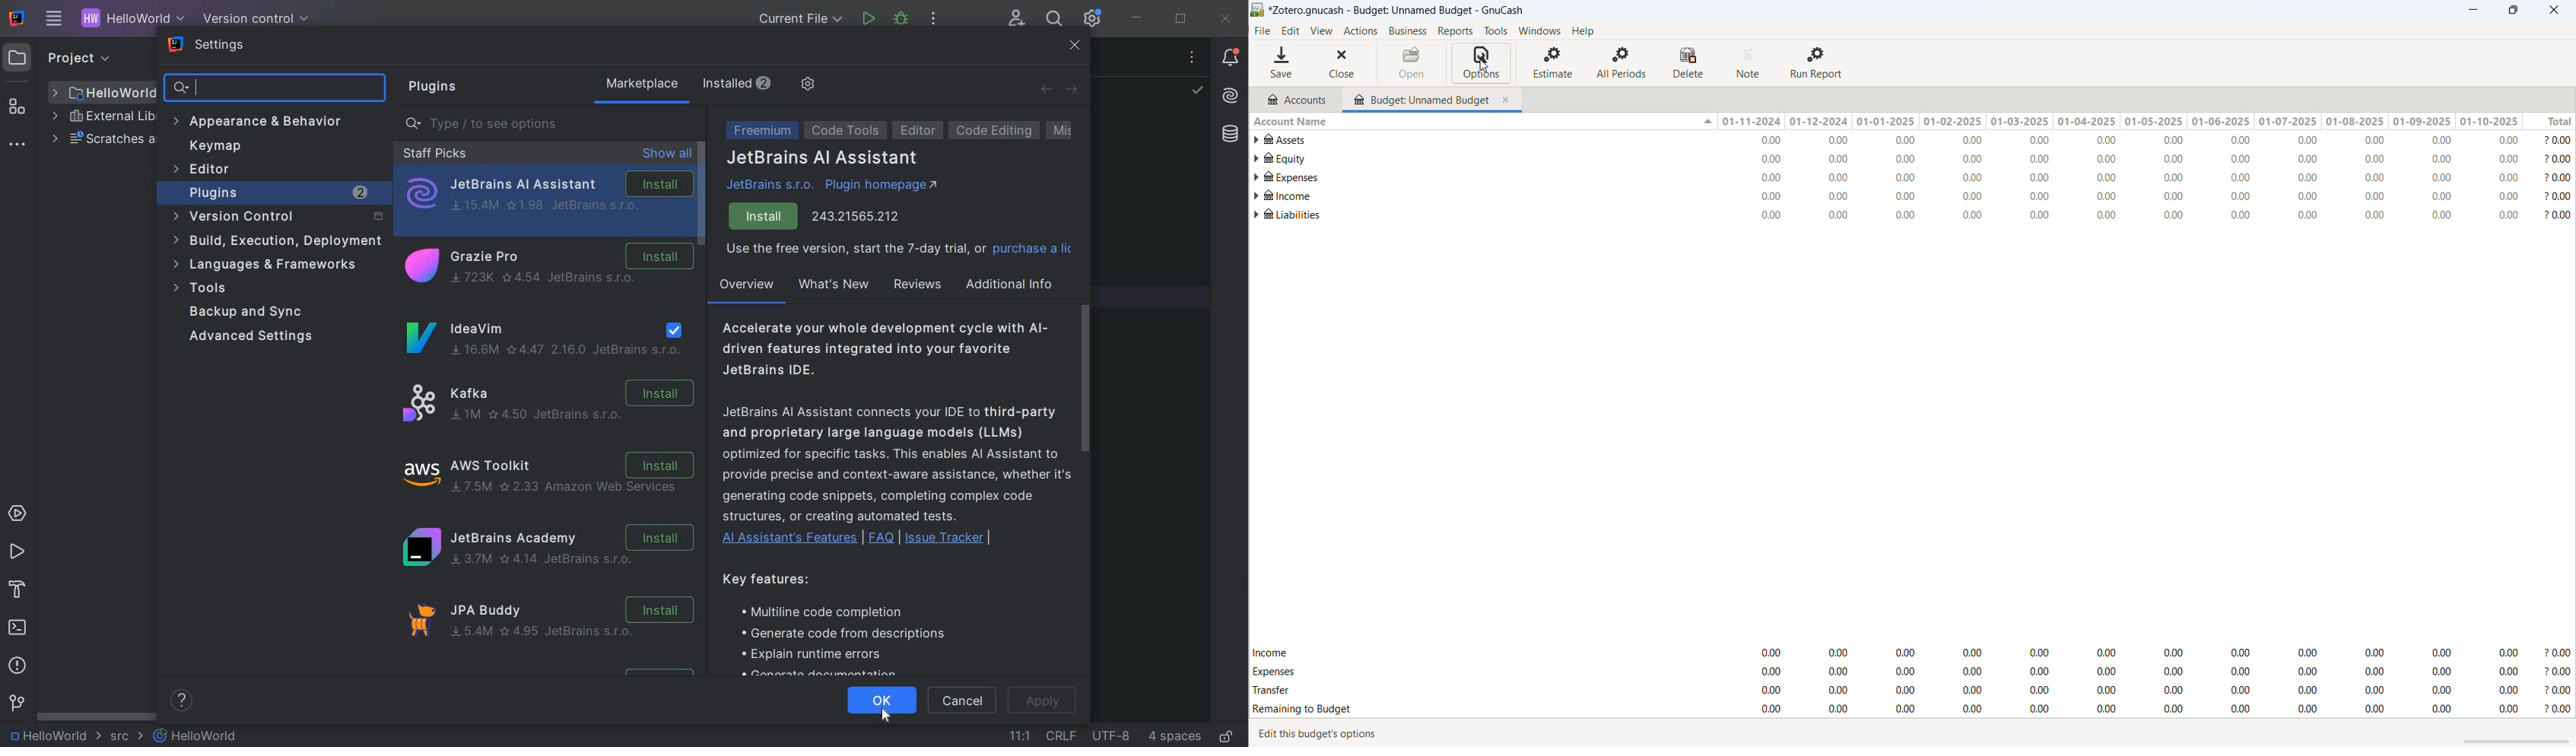 Image resolution: width=2576 pixels, height=756 pixels. Describe the element at coordinates (2357, 122) in the screenshot. I see `01-08-2025` at that location.